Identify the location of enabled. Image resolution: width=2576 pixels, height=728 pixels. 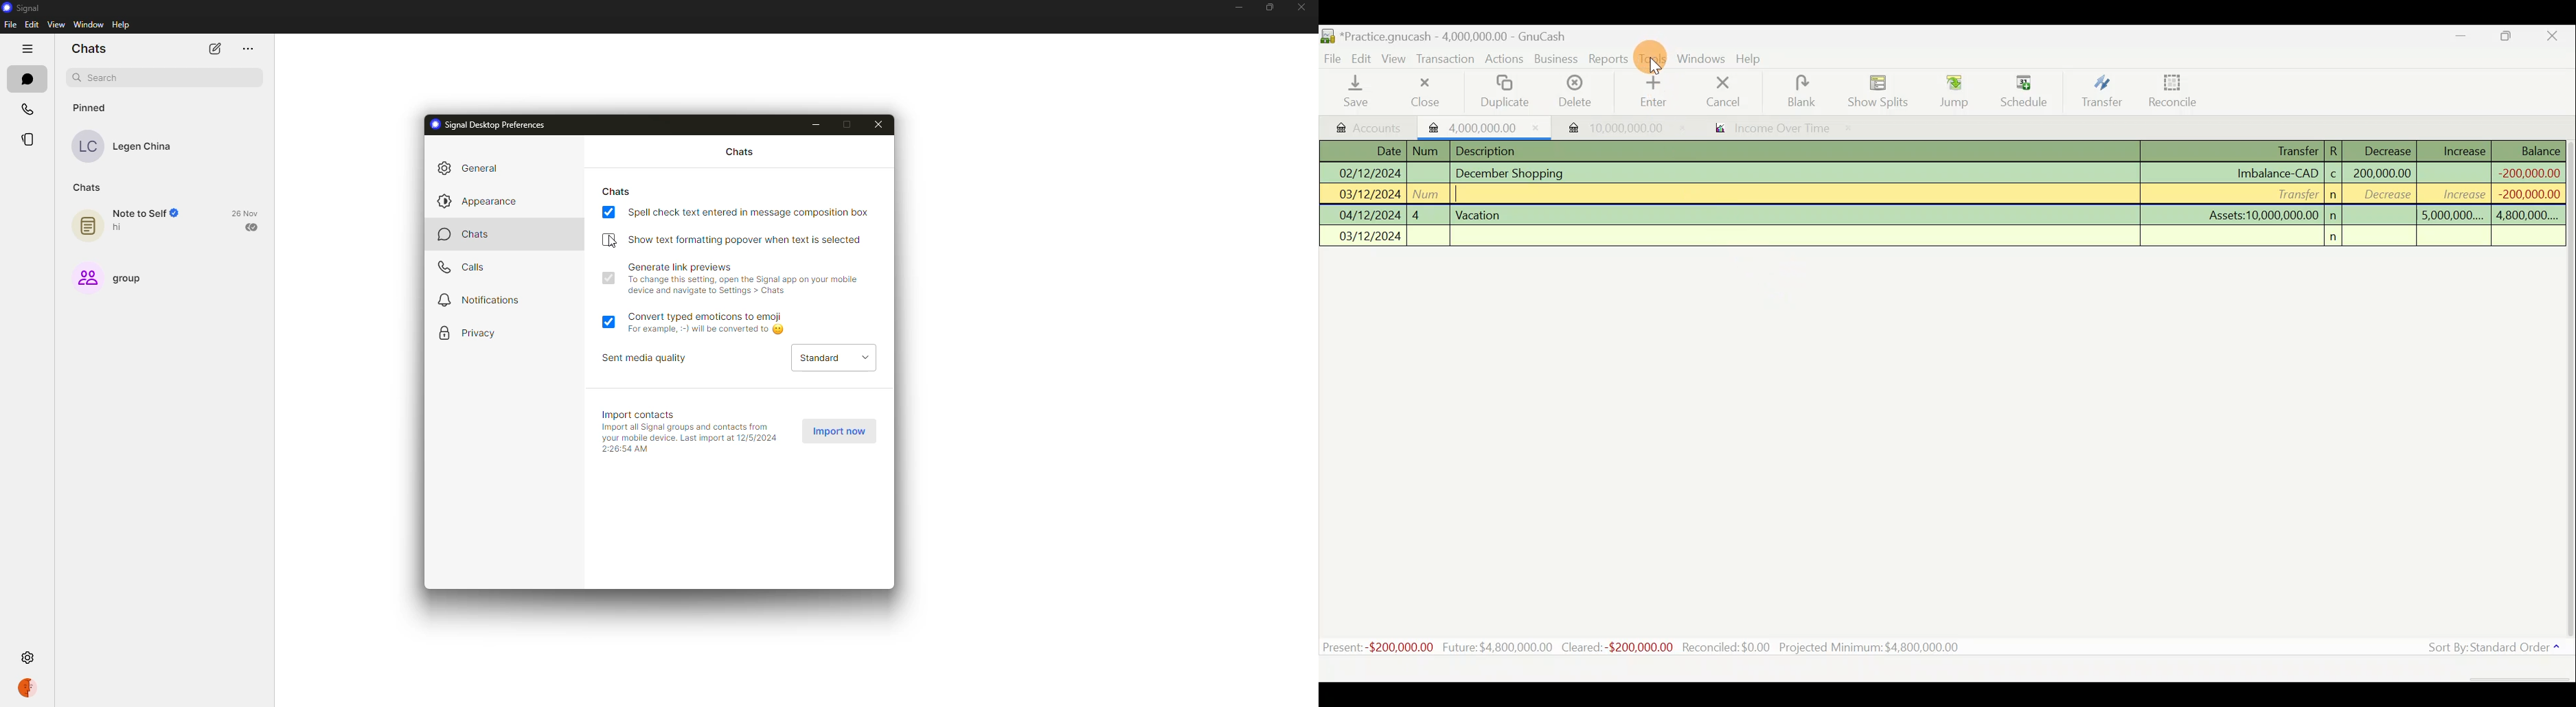
(608, 213).